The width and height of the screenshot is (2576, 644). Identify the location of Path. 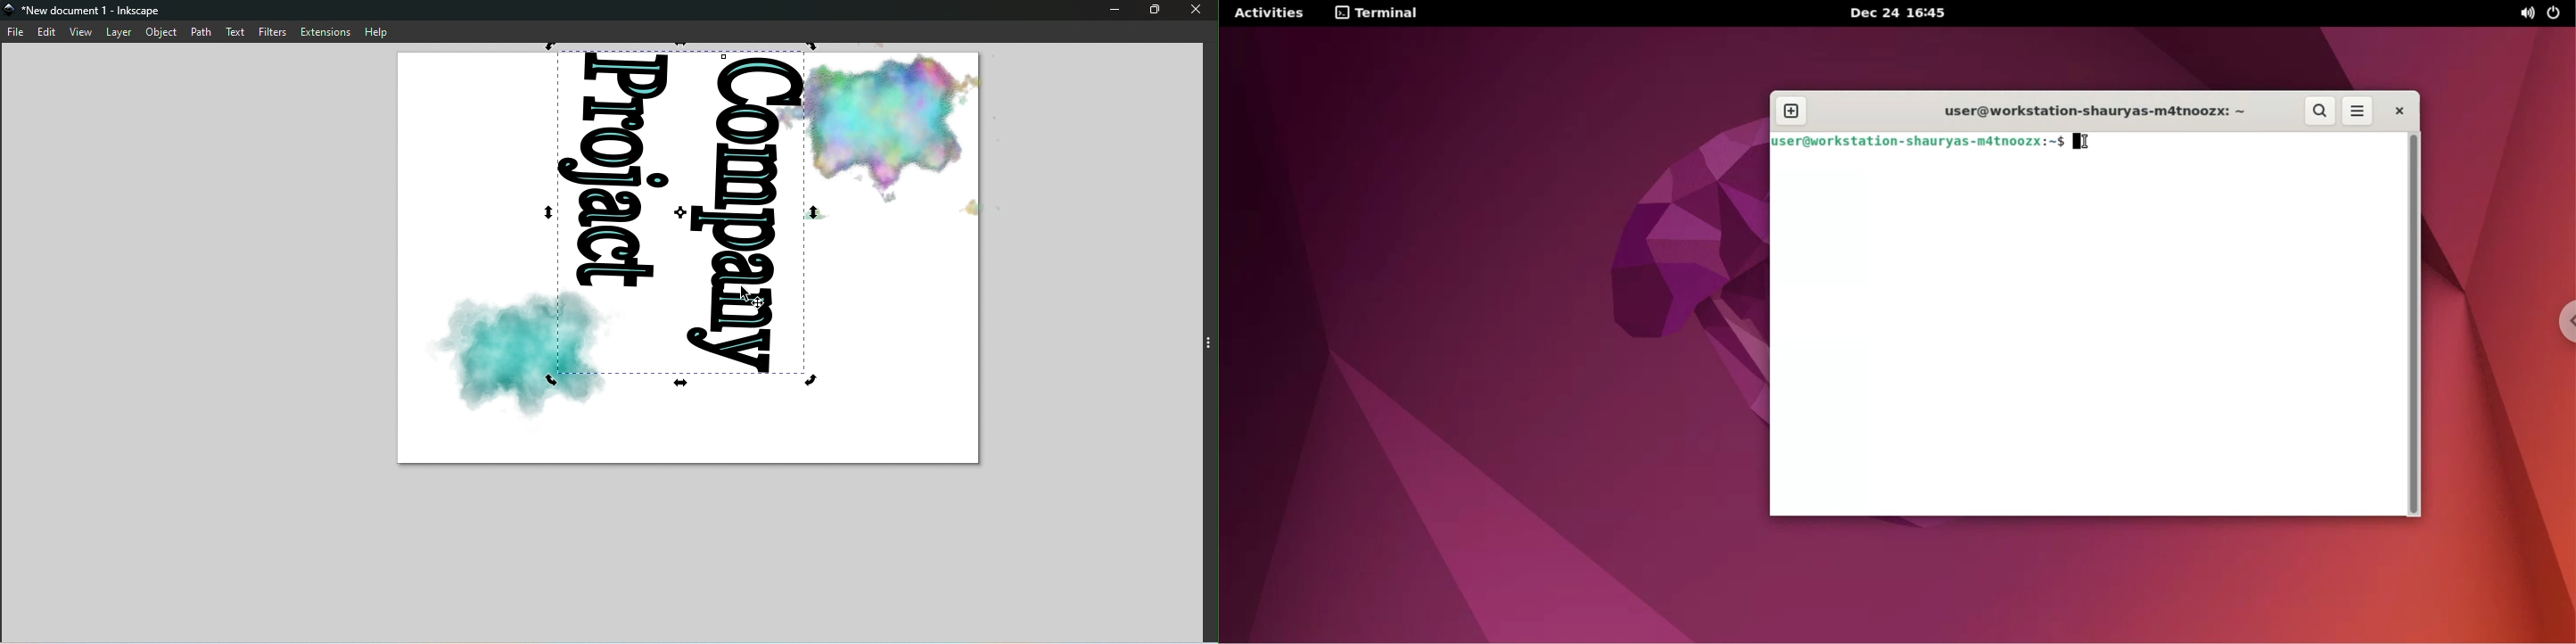
(202, 31).